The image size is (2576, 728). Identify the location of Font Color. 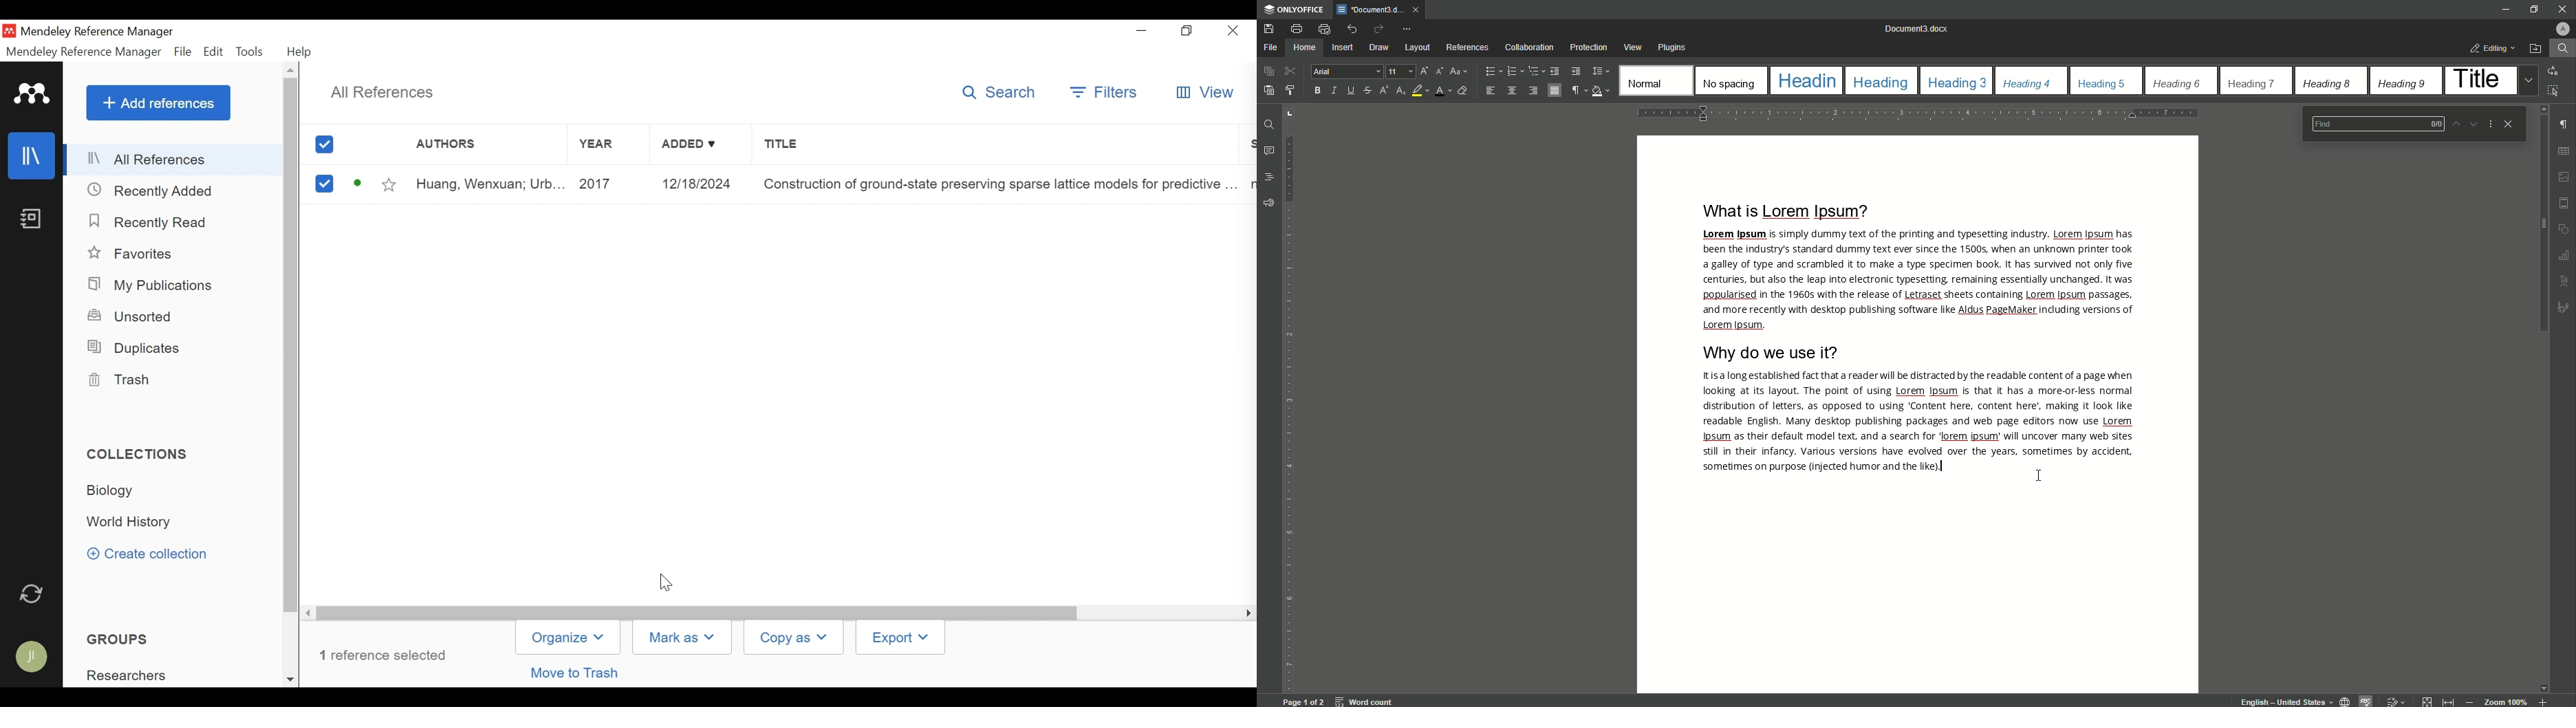
(1439, 91).